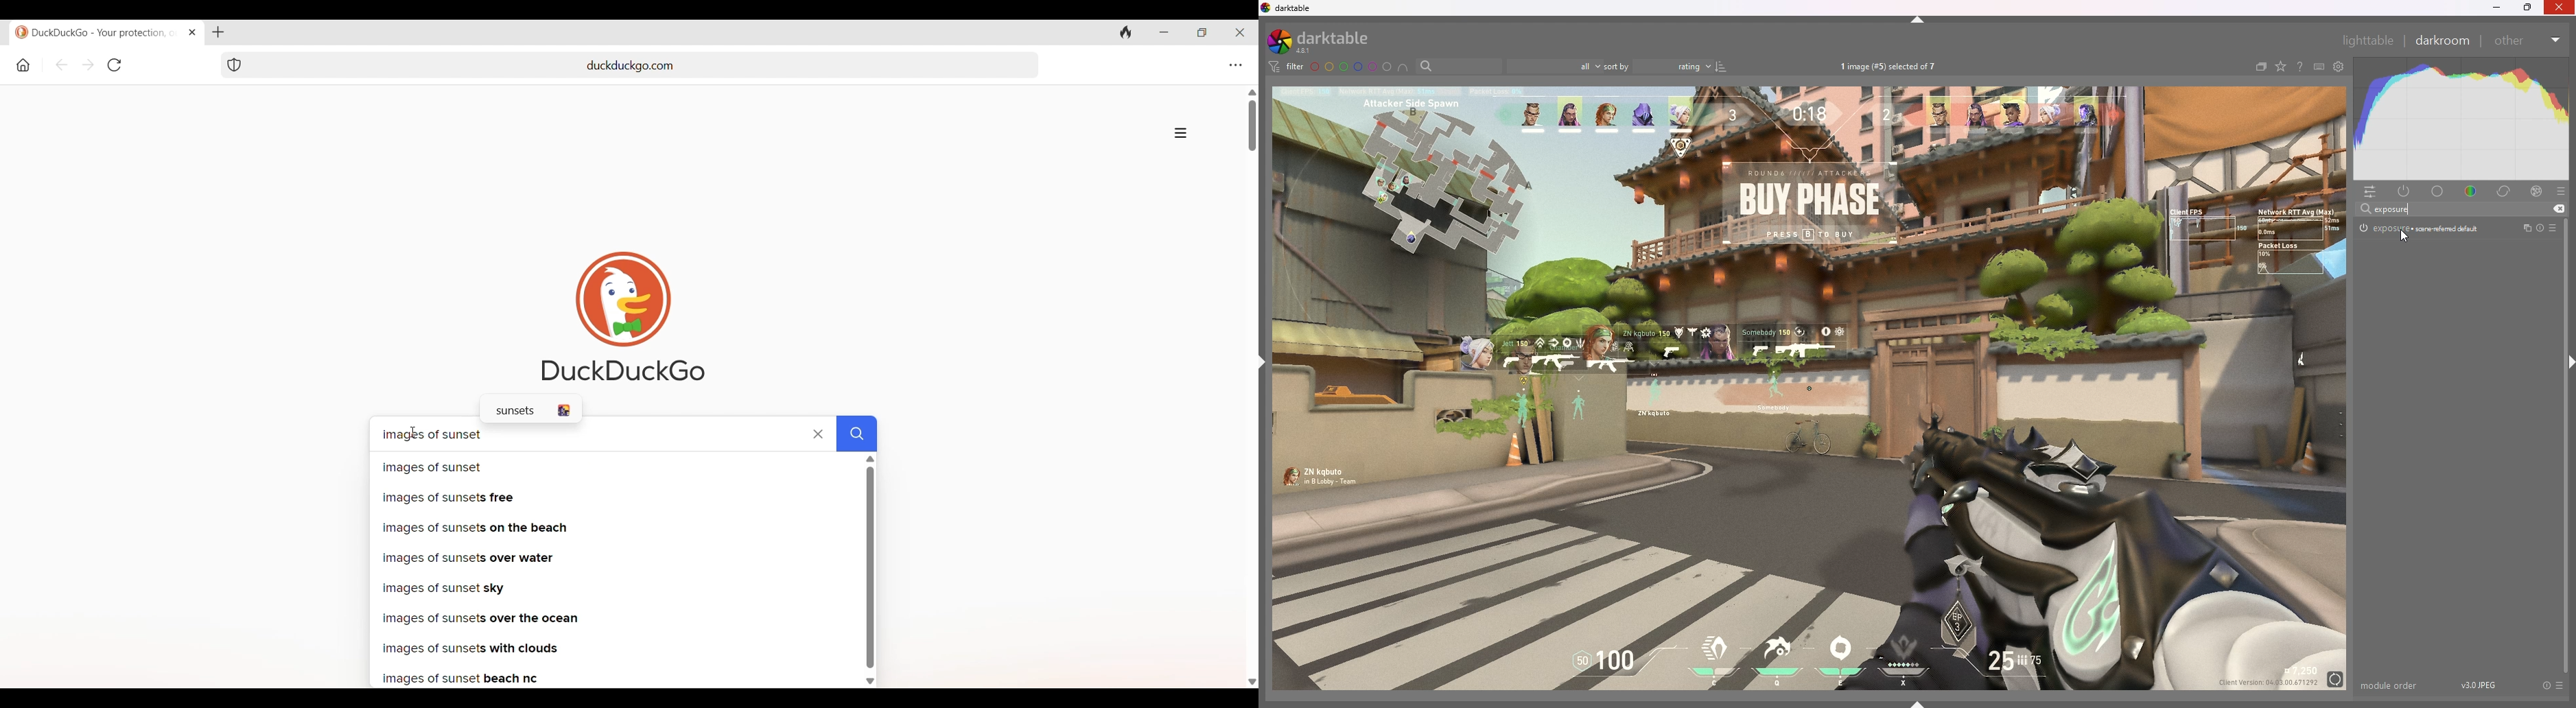 The image size is (2576, 728). Describe the element at coordinates (614, 467) in the screenshot. I see `Images of sunset` at that location.